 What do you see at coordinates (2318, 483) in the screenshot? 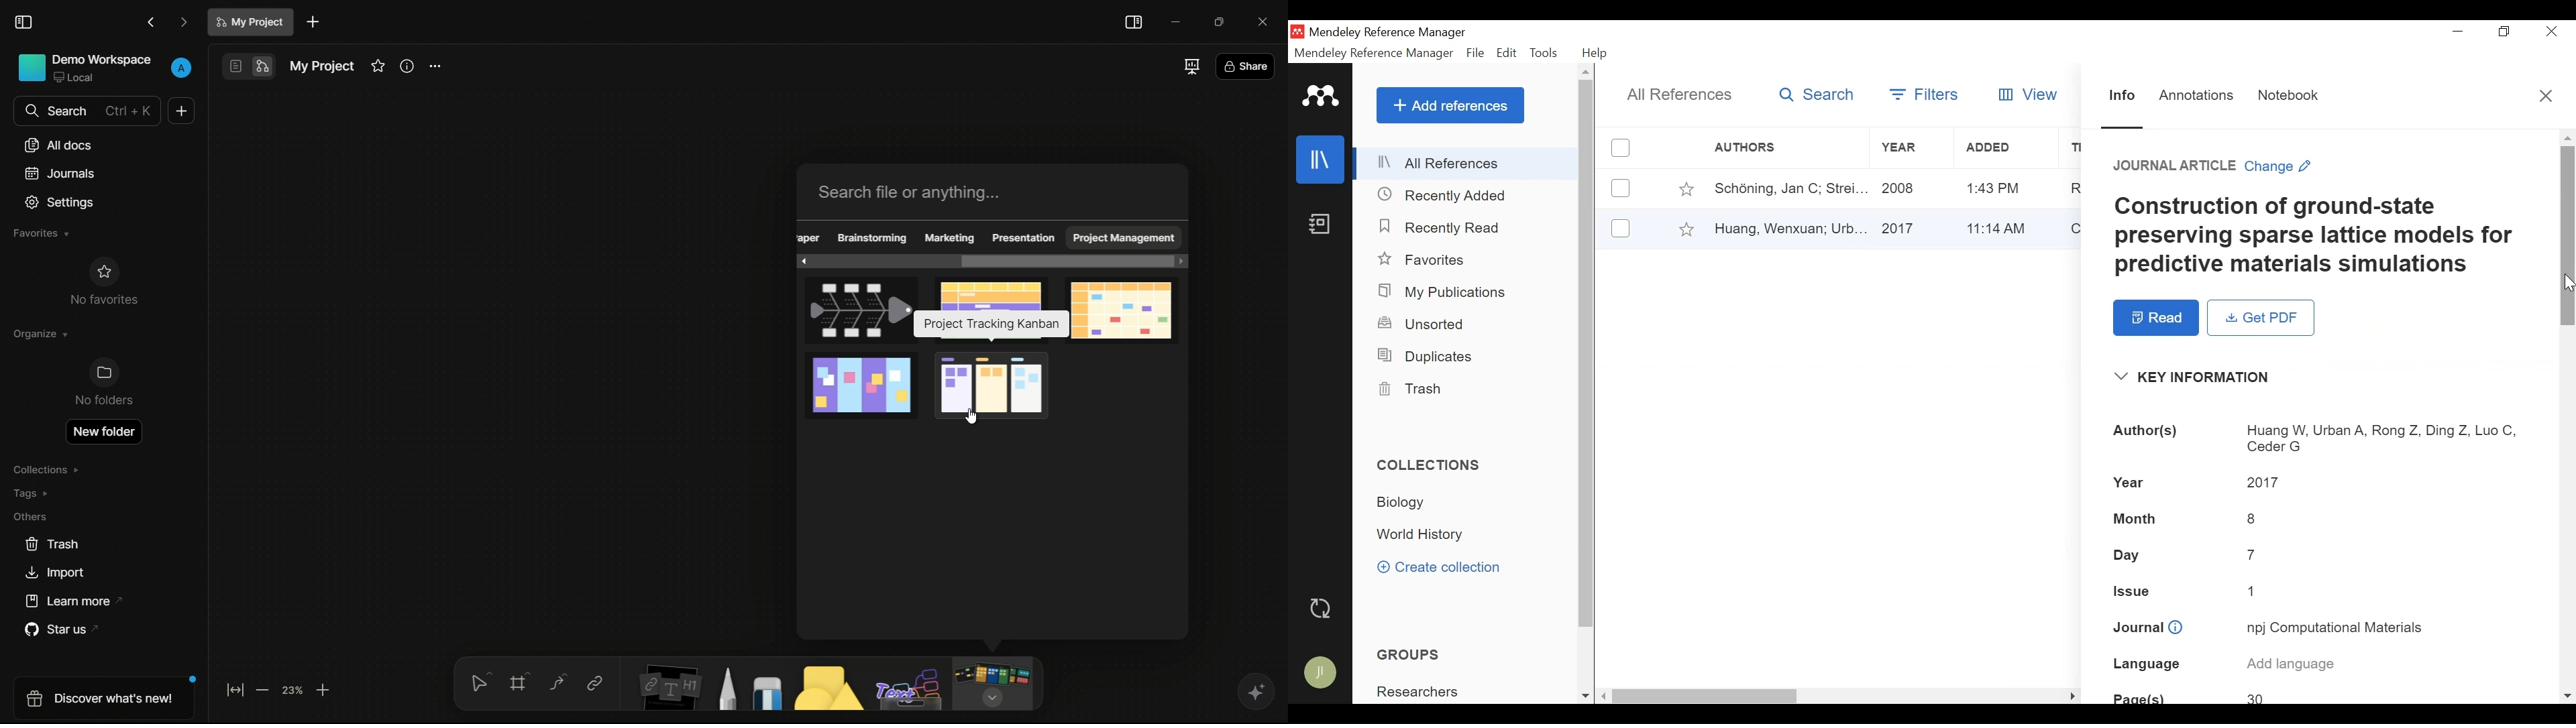
I see `Year` at bounding box center [2318, 483].